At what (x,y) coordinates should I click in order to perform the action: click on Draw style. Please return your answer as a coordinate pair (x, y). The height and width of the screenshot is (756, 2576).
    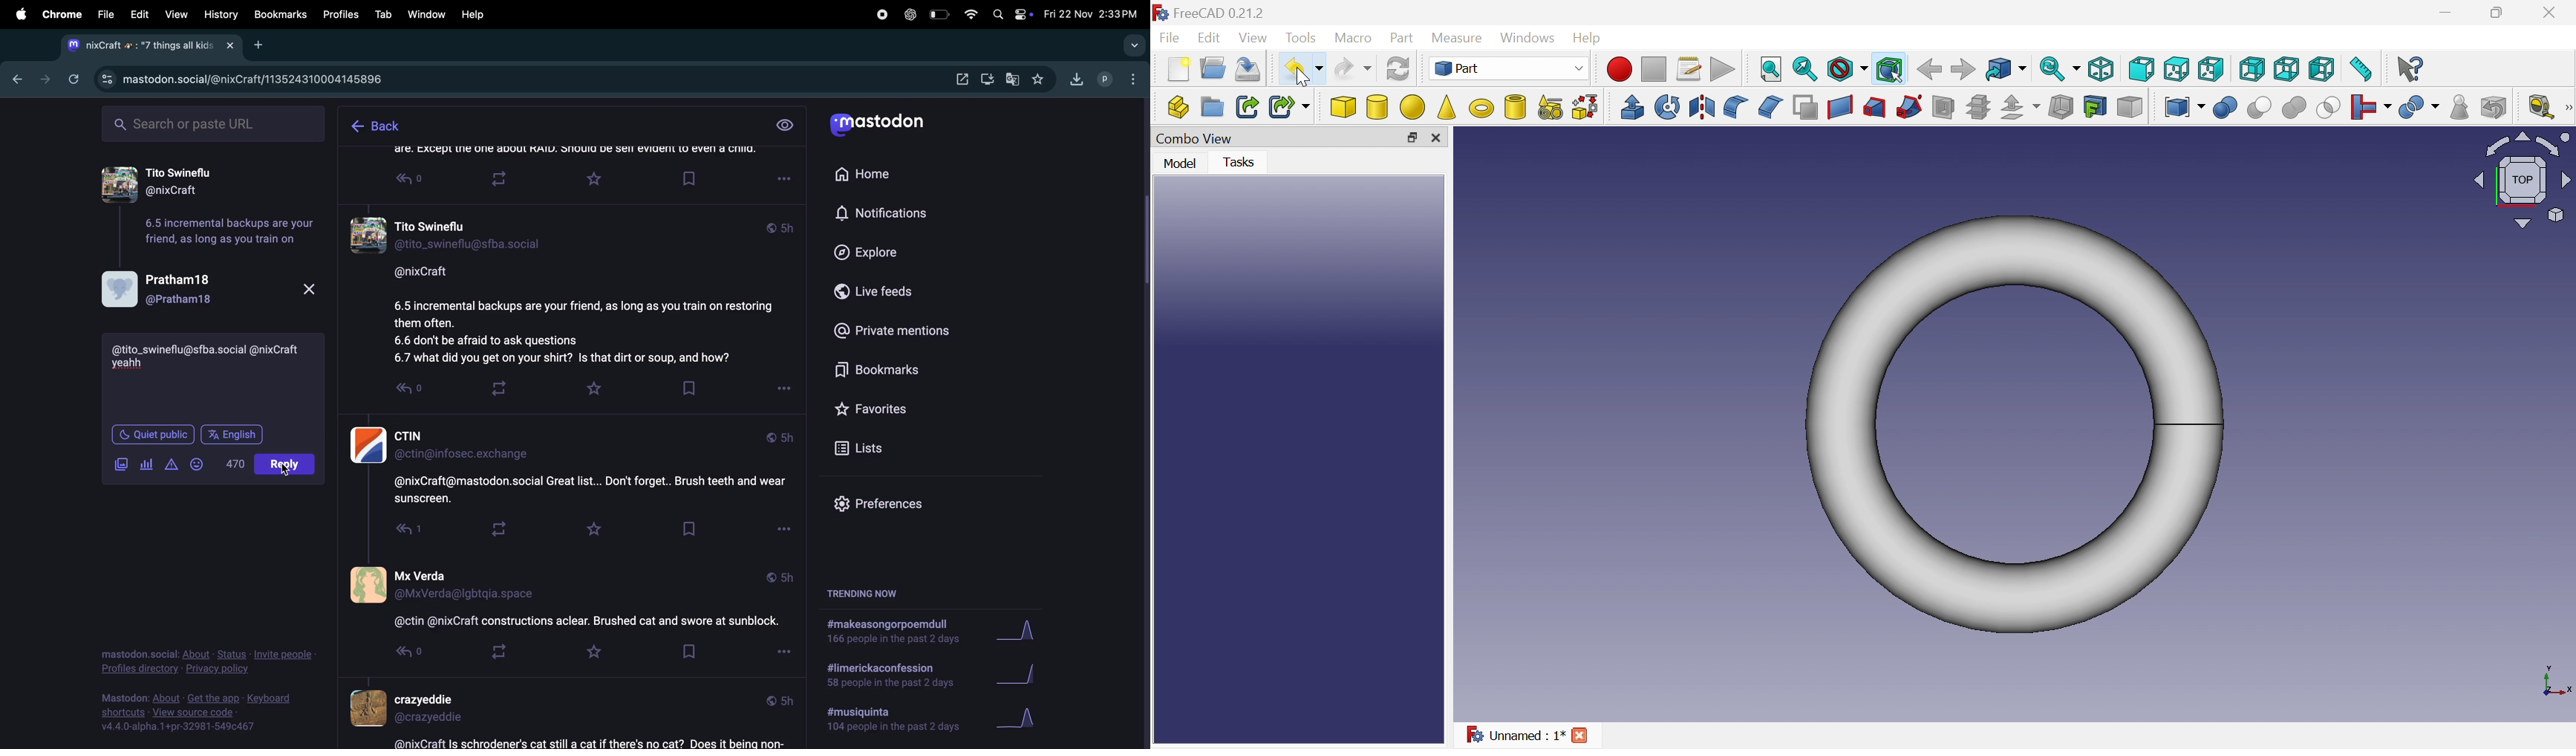
    Looking at the image, I should click on (1847, 69).